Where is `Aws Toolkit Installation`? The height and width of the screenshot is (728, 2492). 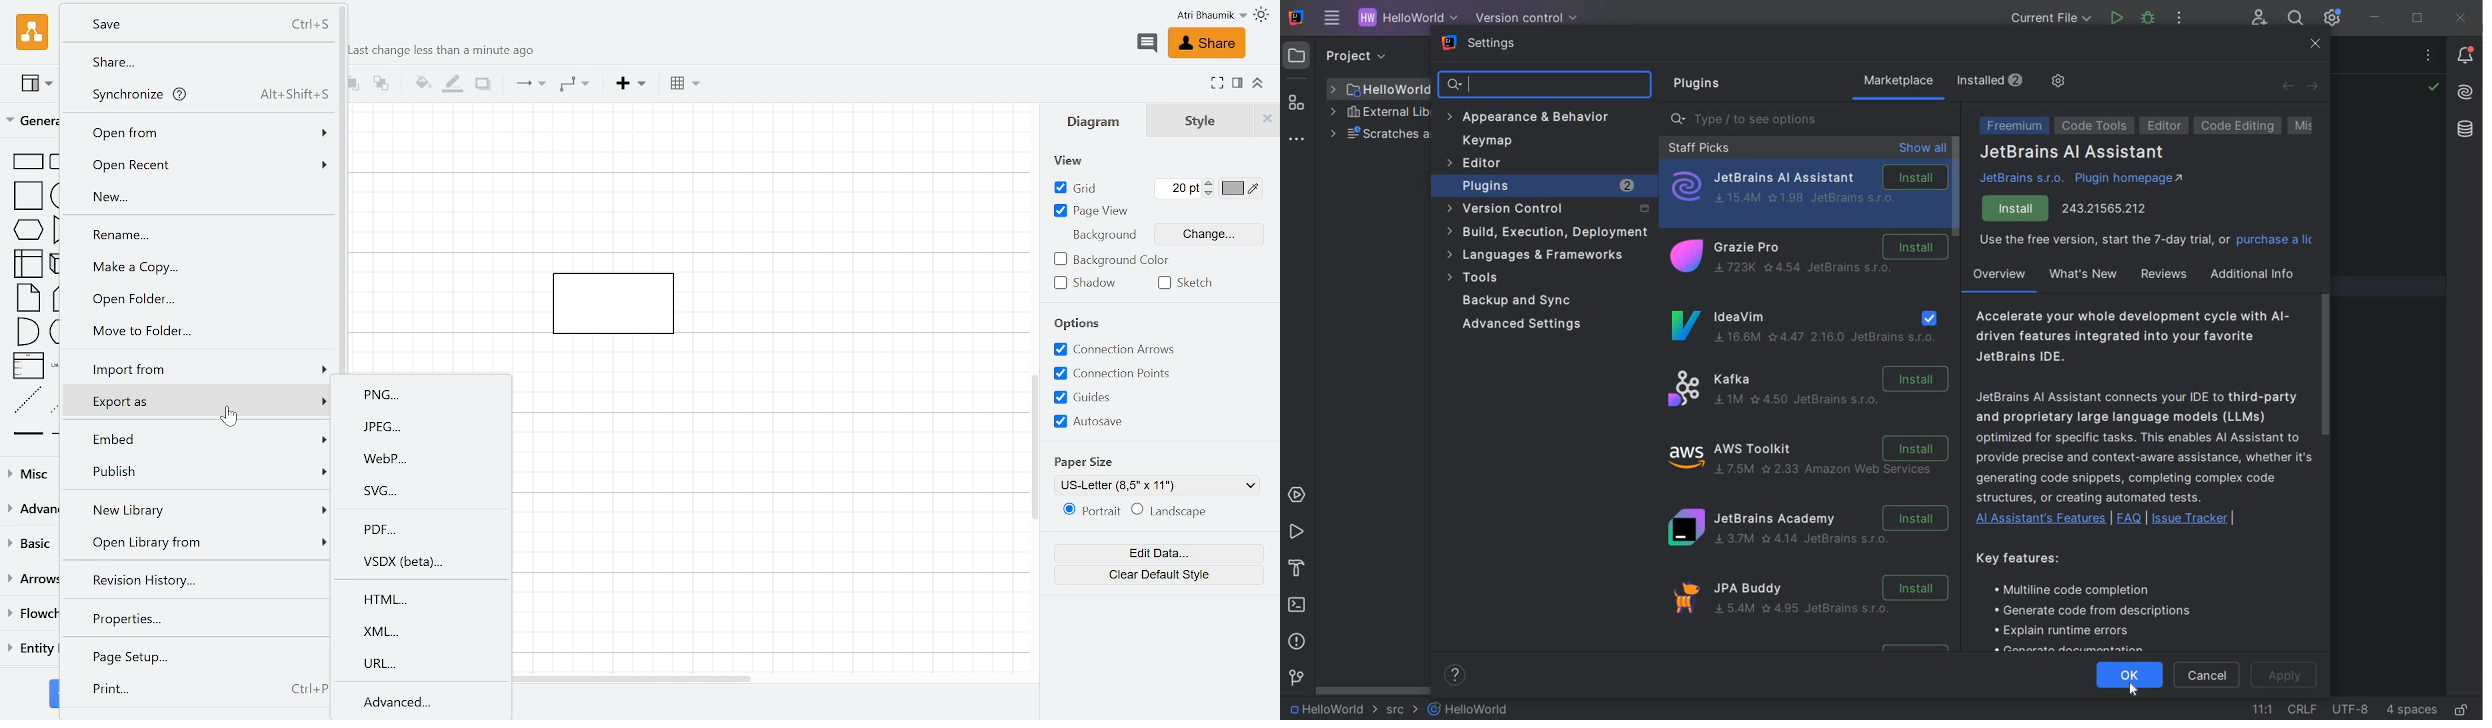 Aws Toolkit Installation is located at coordinates (1811, 458).